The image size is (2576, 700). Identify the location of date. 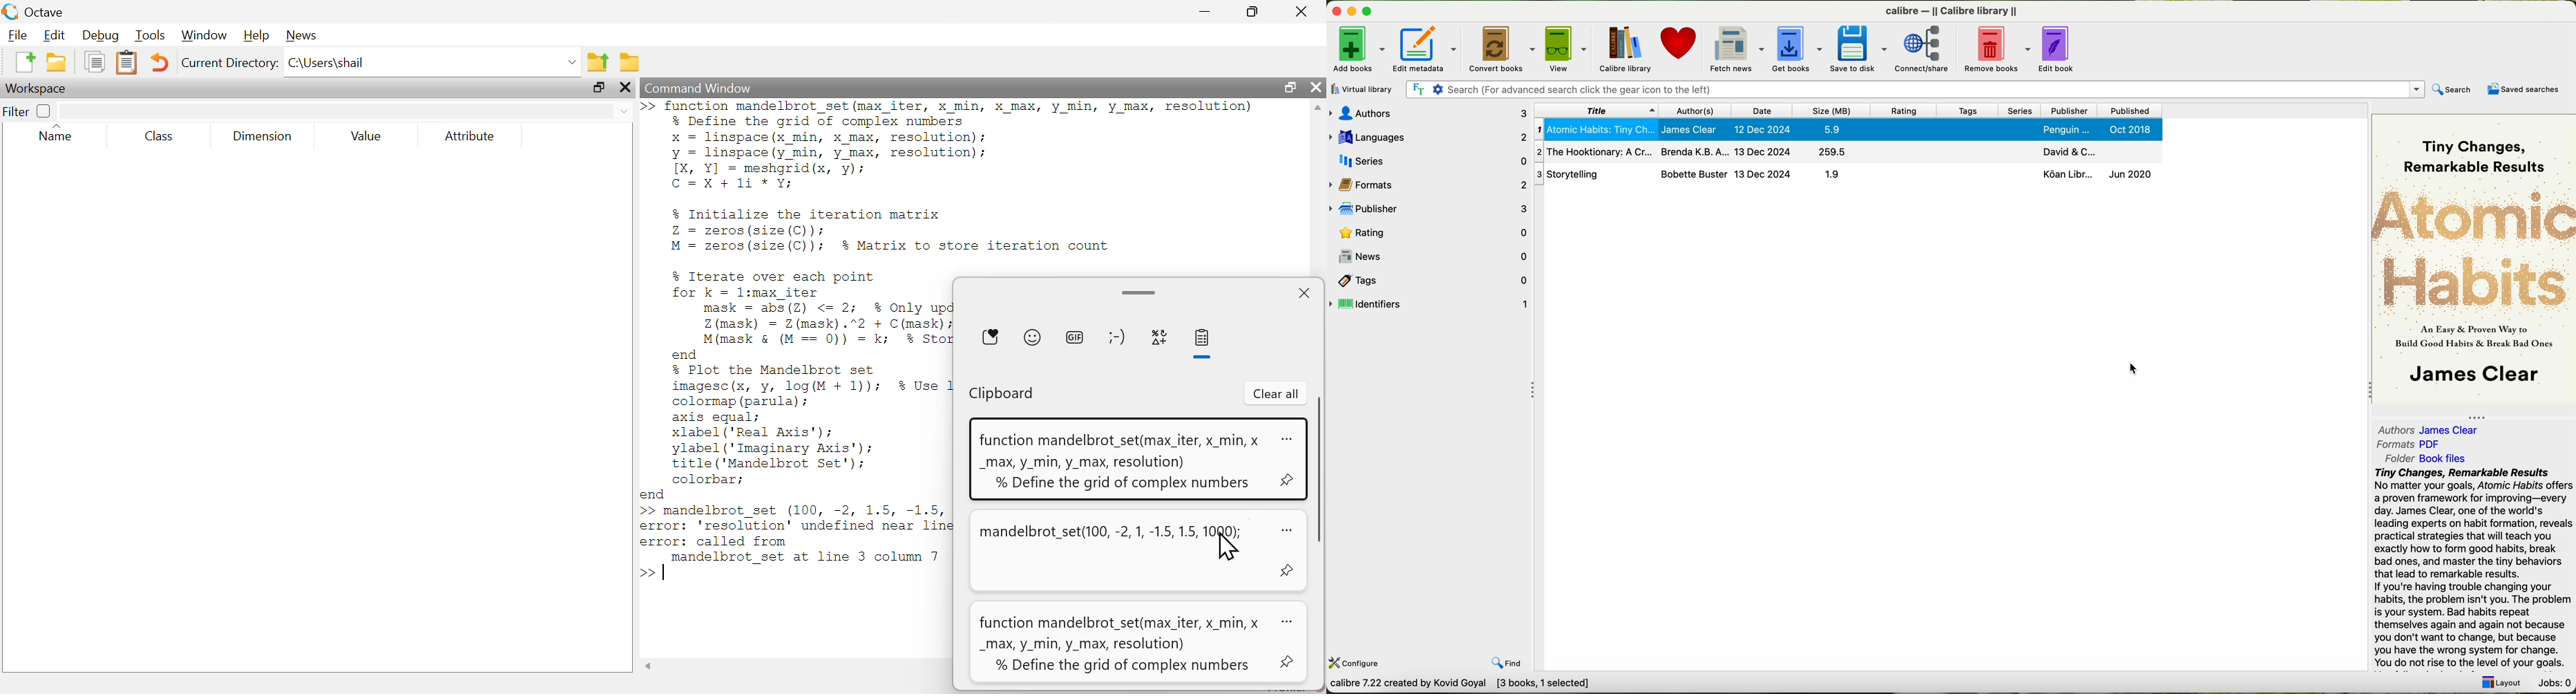
(1765, 110).